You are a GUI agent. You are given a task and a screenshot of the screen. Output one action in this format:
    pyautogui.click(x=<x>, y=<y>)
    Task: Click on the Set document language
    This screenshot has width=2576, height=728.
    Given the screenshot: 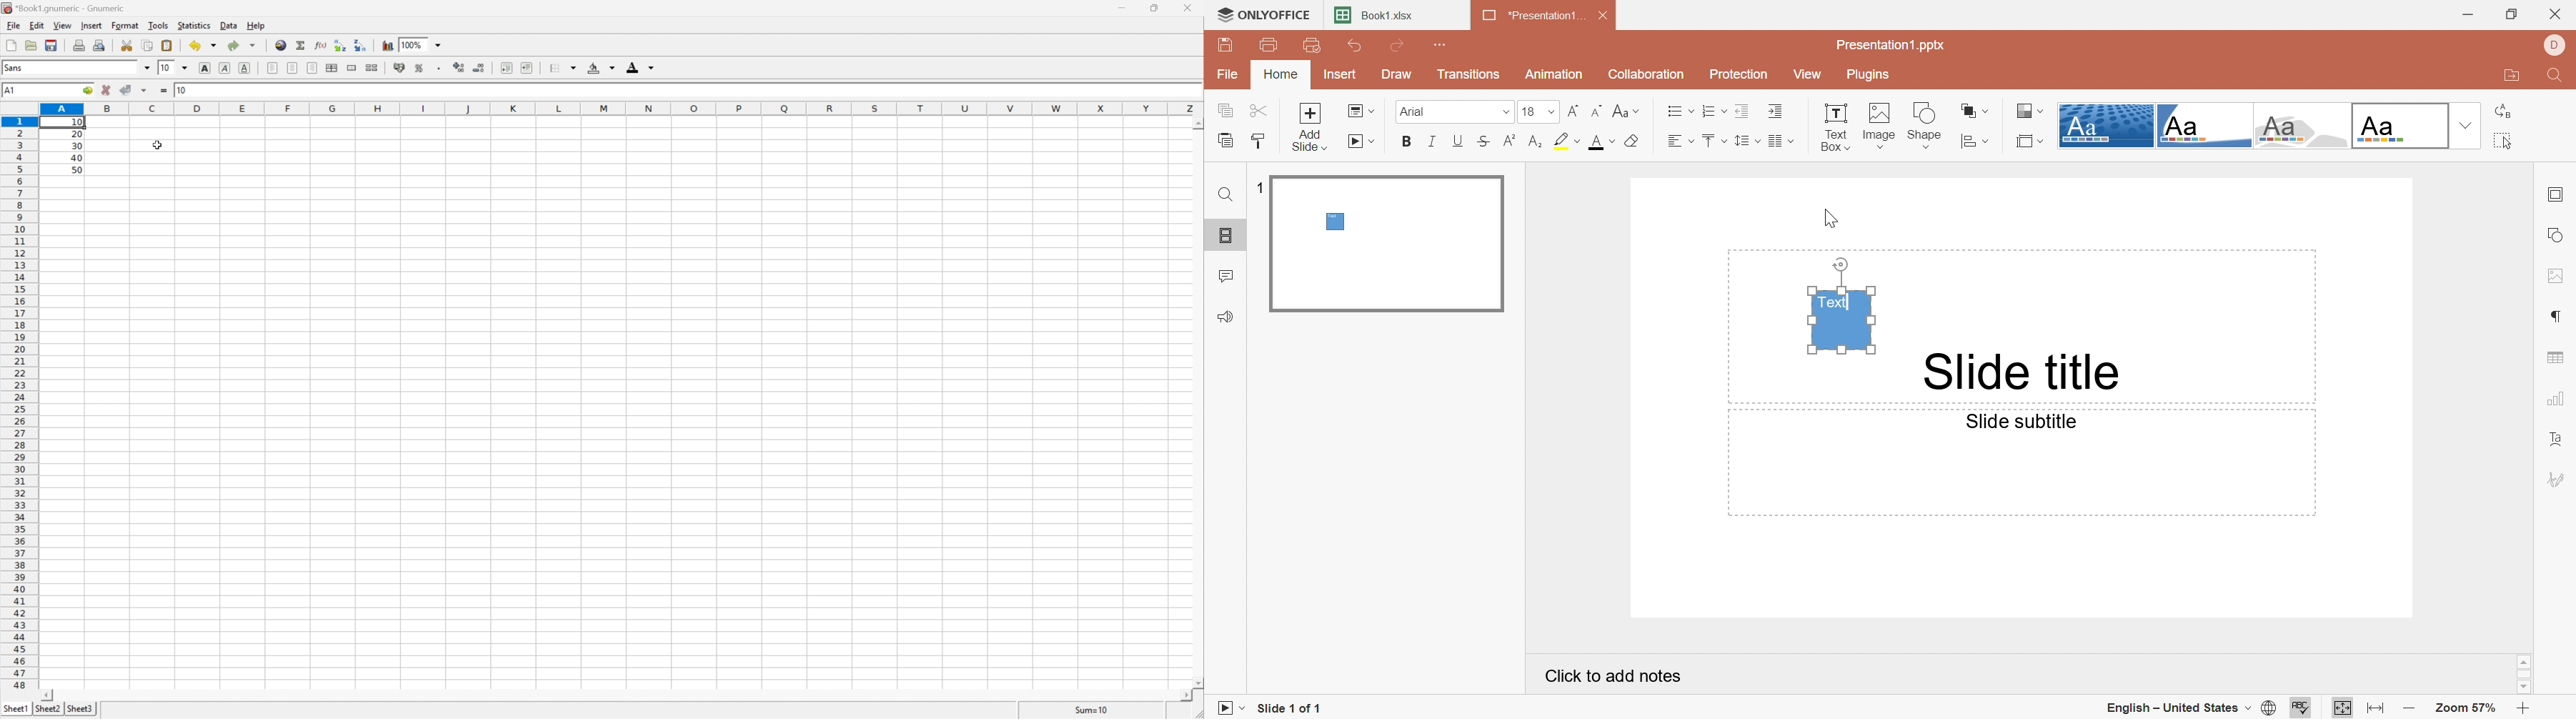 What is the action you would take?
    pyautogui.click(x=2269, y=708)
    